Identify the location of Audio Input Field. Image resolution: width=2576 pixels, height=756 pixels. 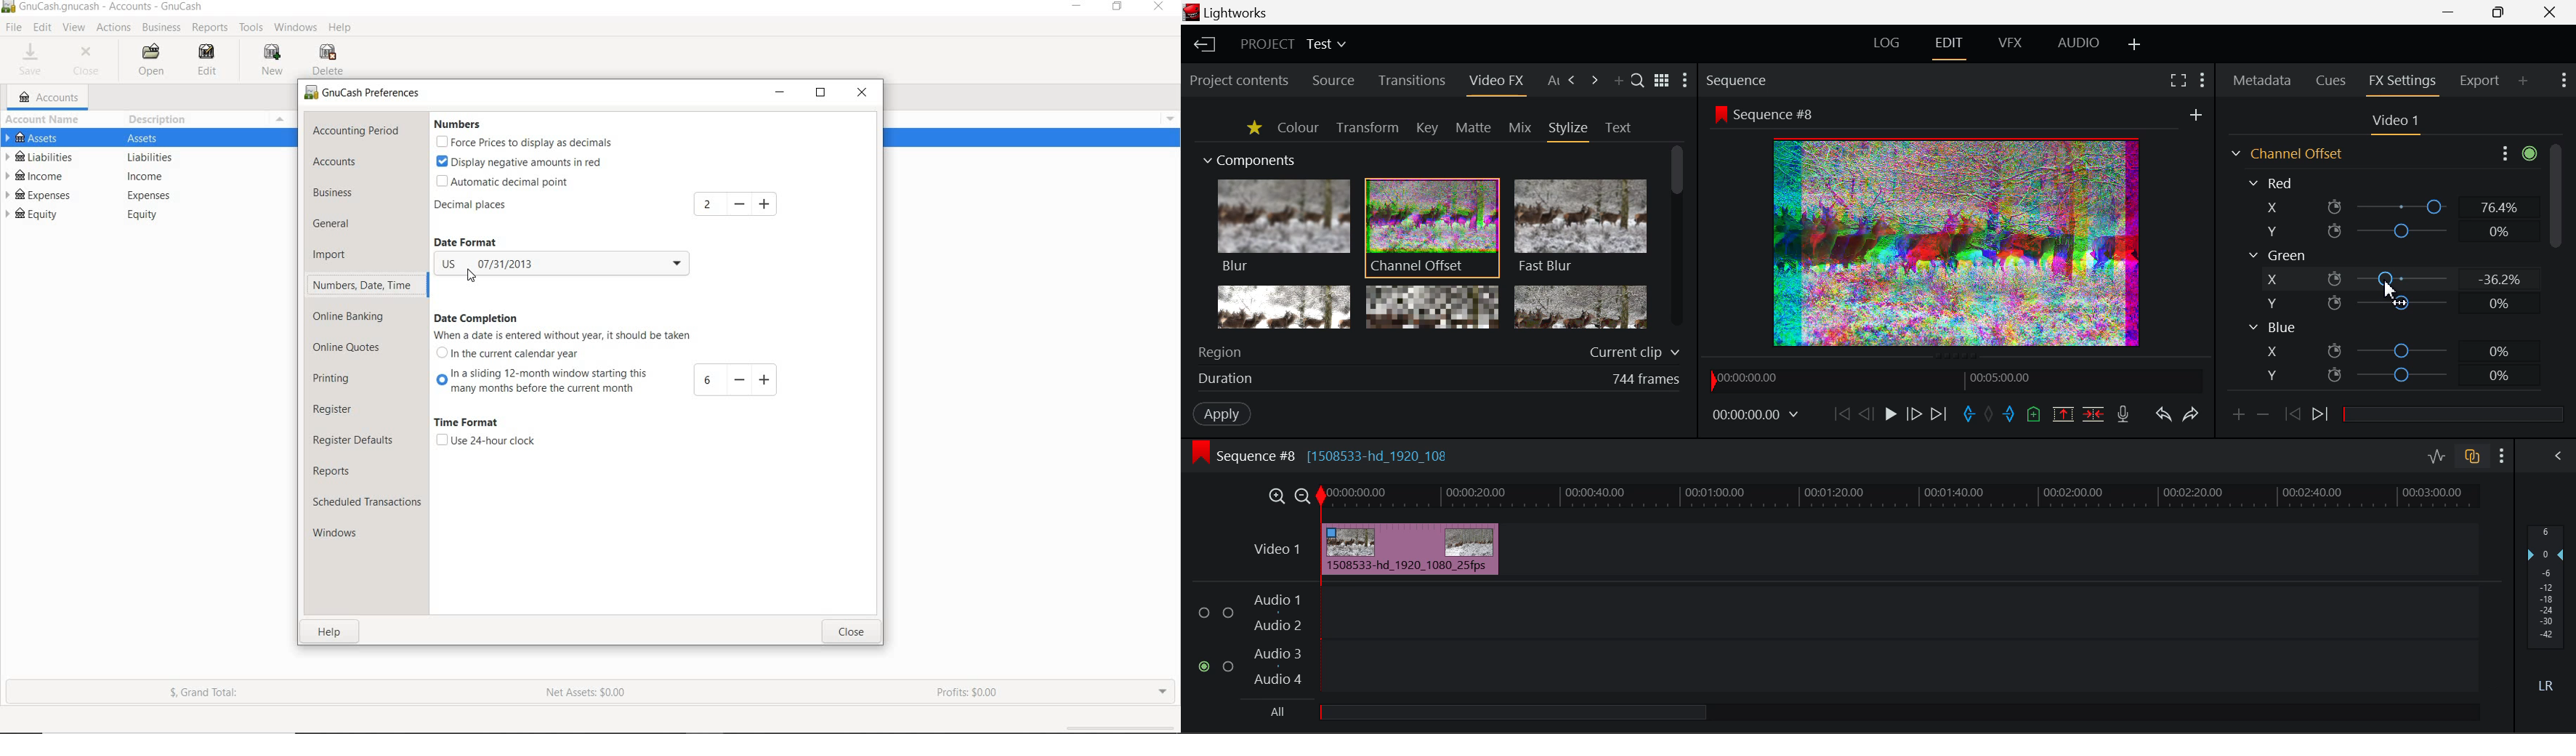
(1834, 641).